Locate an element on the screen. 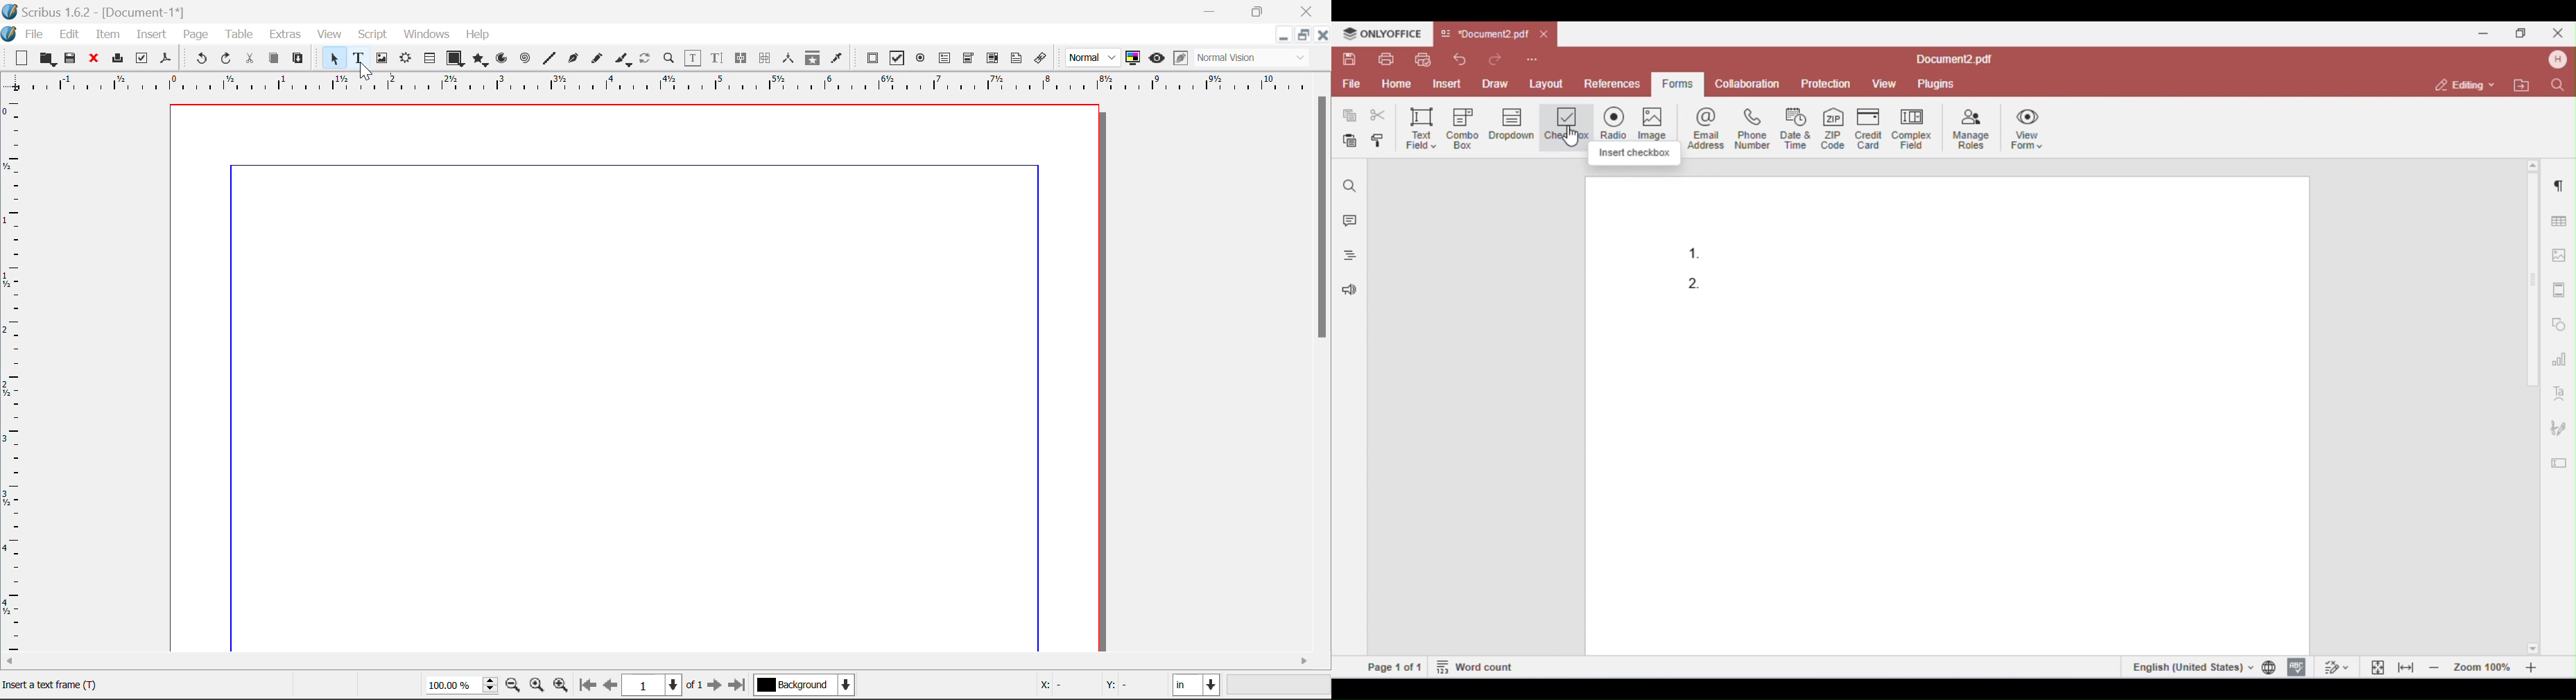 This screenshot has width=2576, height=700. Cursor Coordinates is located at coordinates (1098, 687).